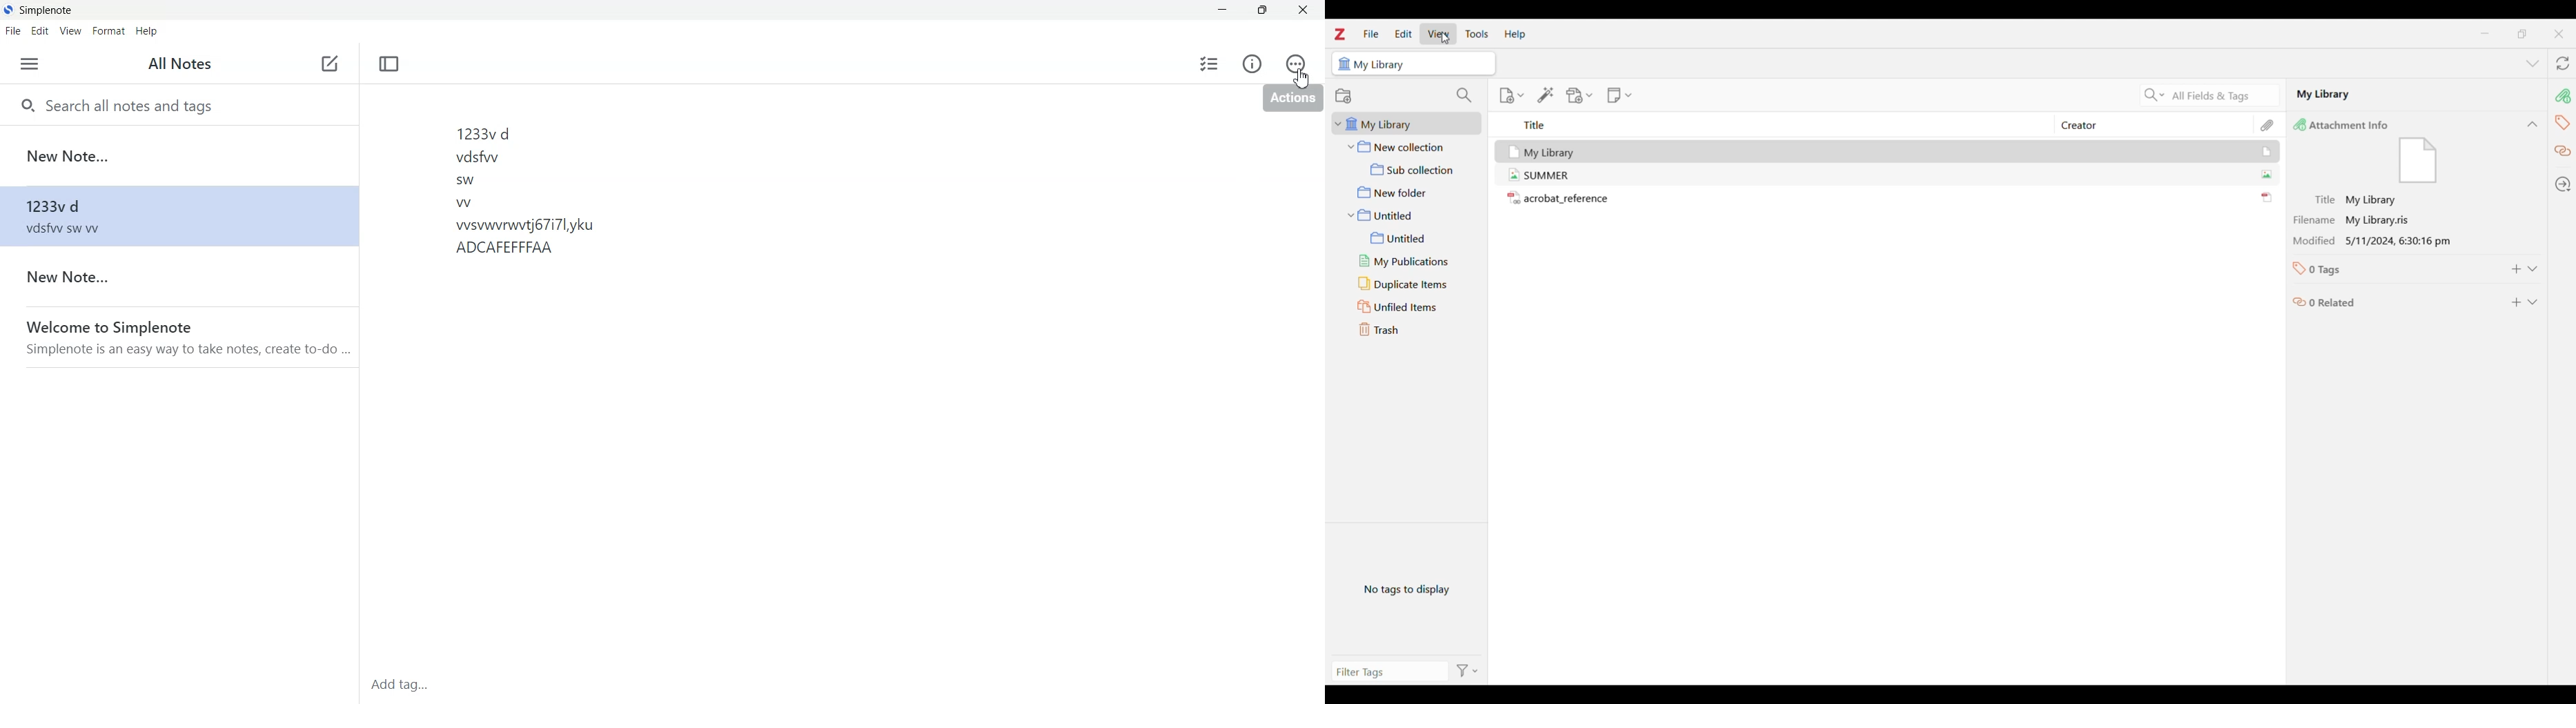 The height and width of the screenshot is (728, 2576). What do you see at coordinates (329, 64) in the screenshot?
I see `Add new note` at bounding box center [329, 64].